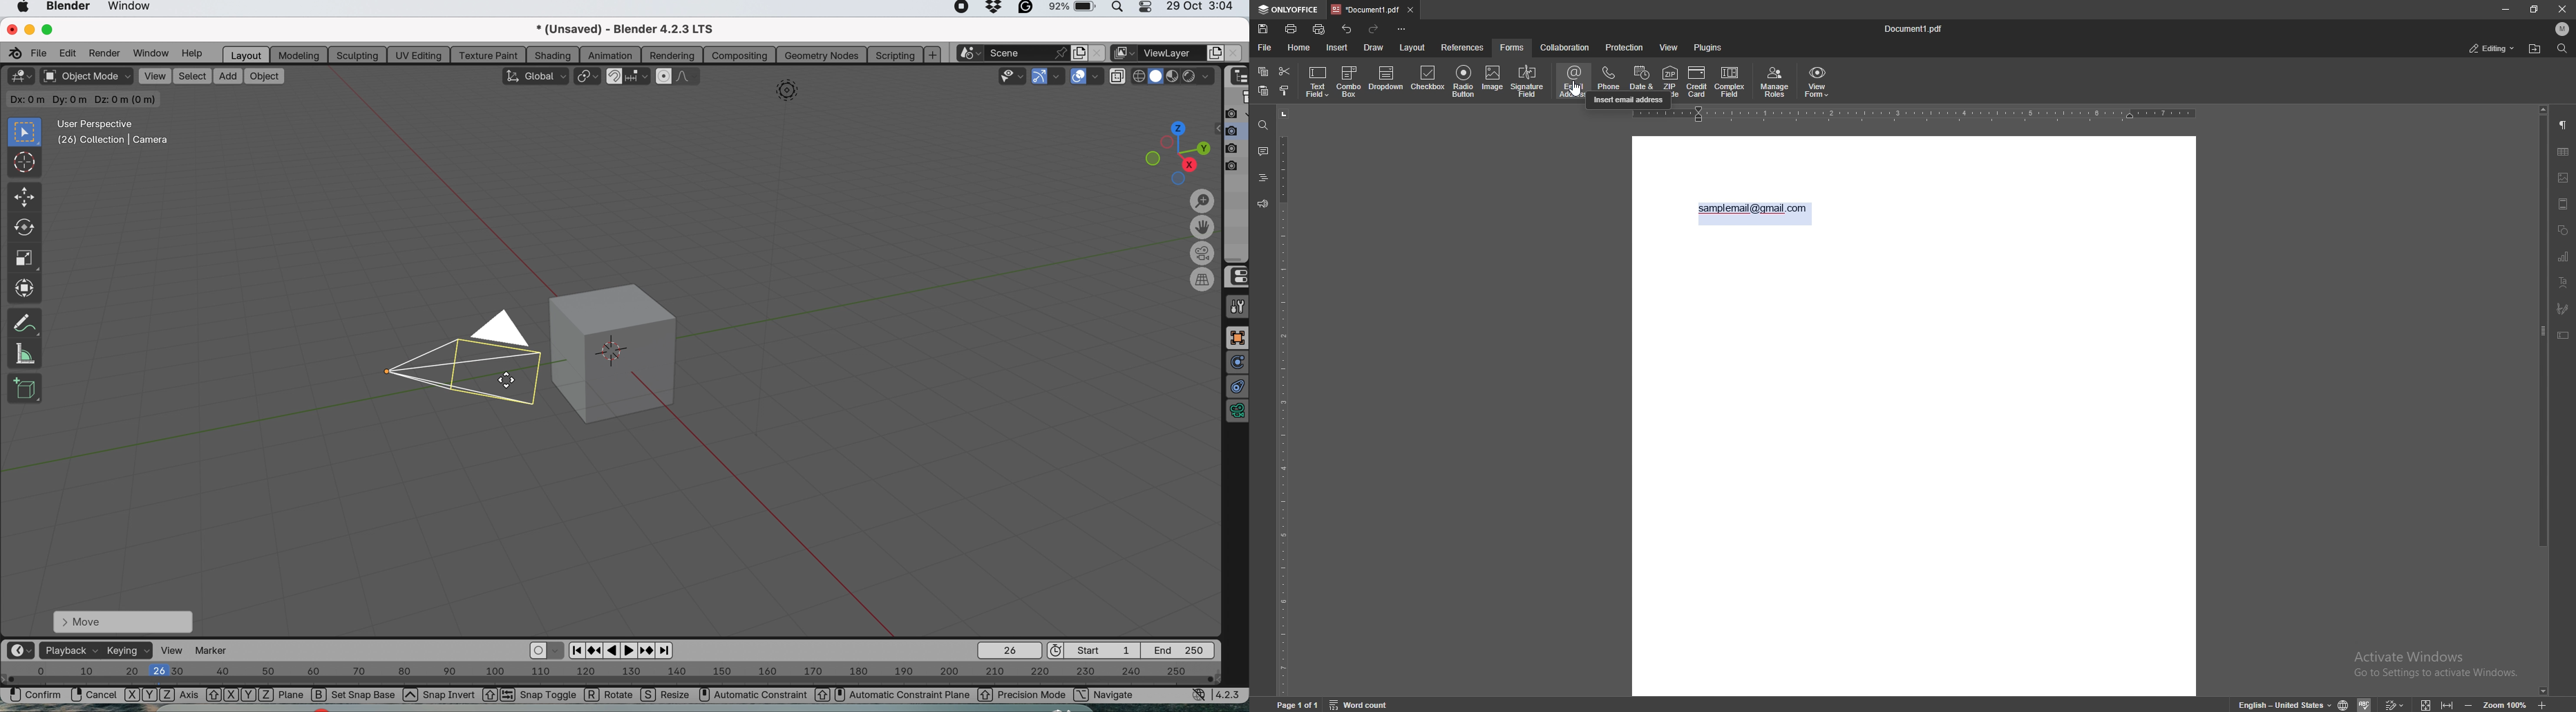 The height and width of the screenshot is (728, 2576). I want to click on layout, so click(1412, 47).